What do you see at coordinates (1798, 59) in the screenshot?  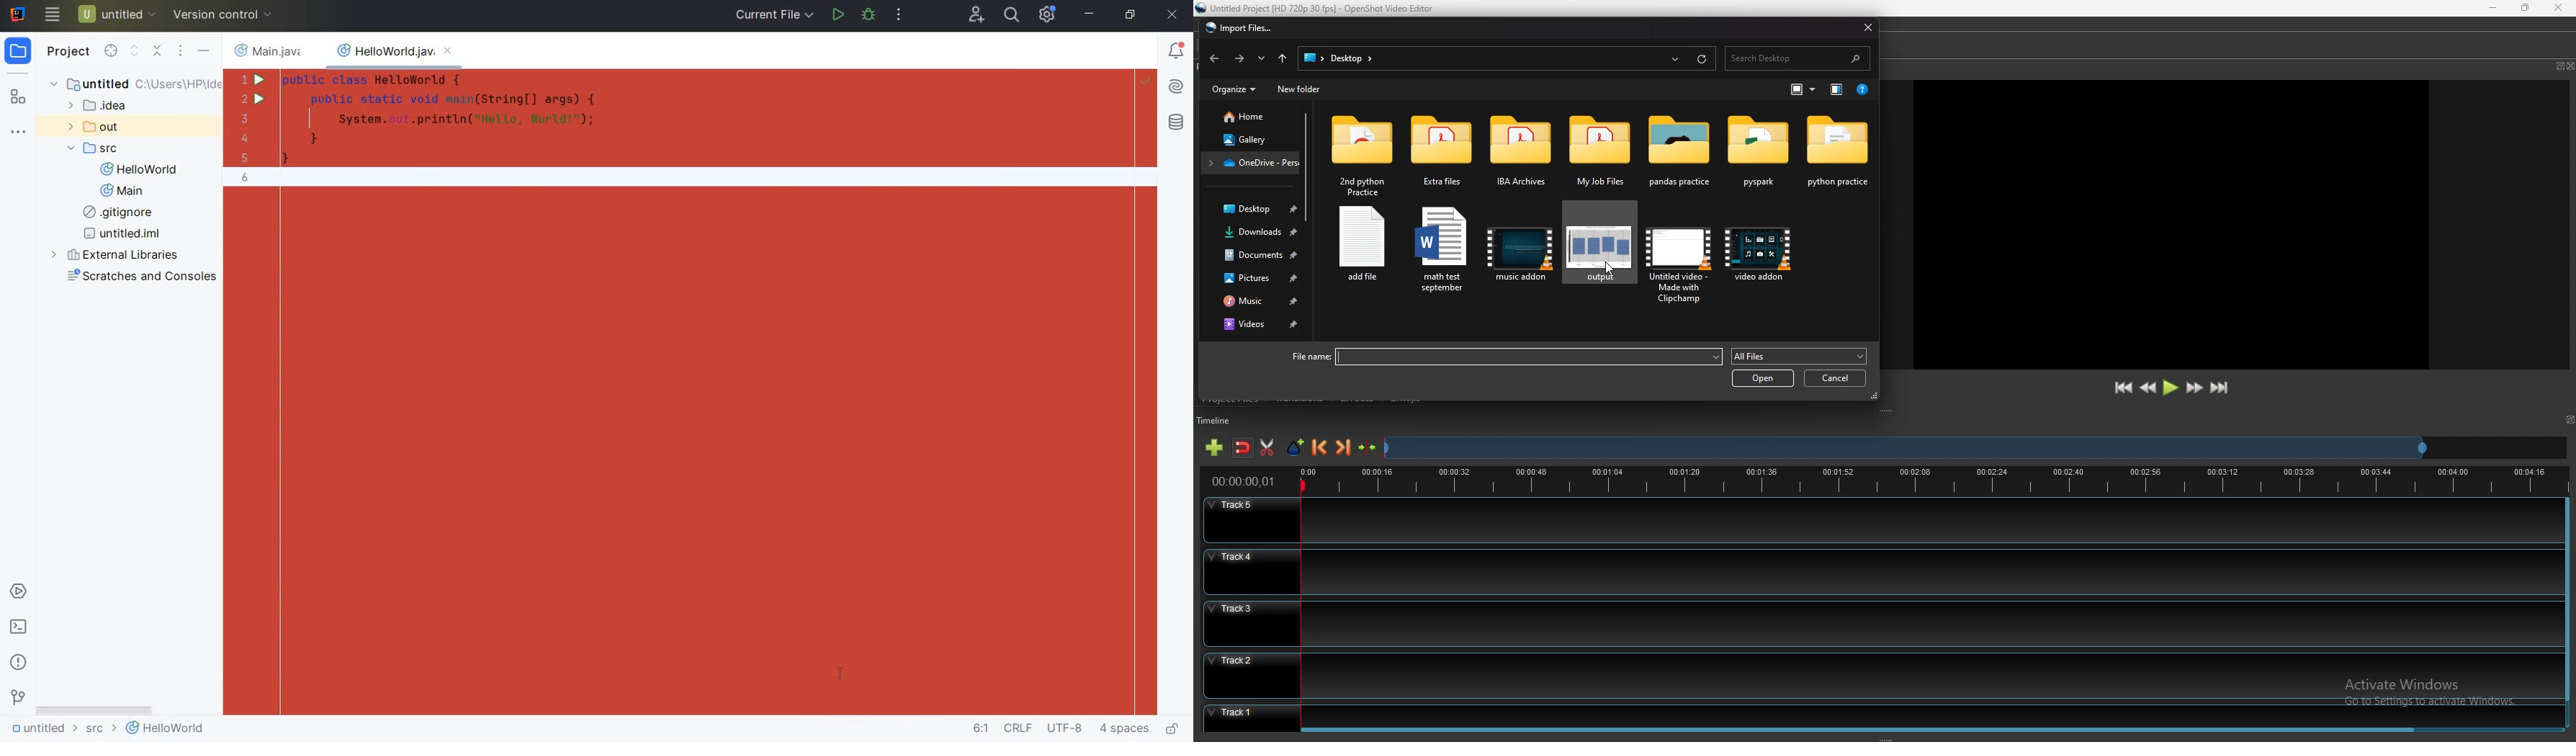 I see `search desktop` at bounding box center [1798, 59].